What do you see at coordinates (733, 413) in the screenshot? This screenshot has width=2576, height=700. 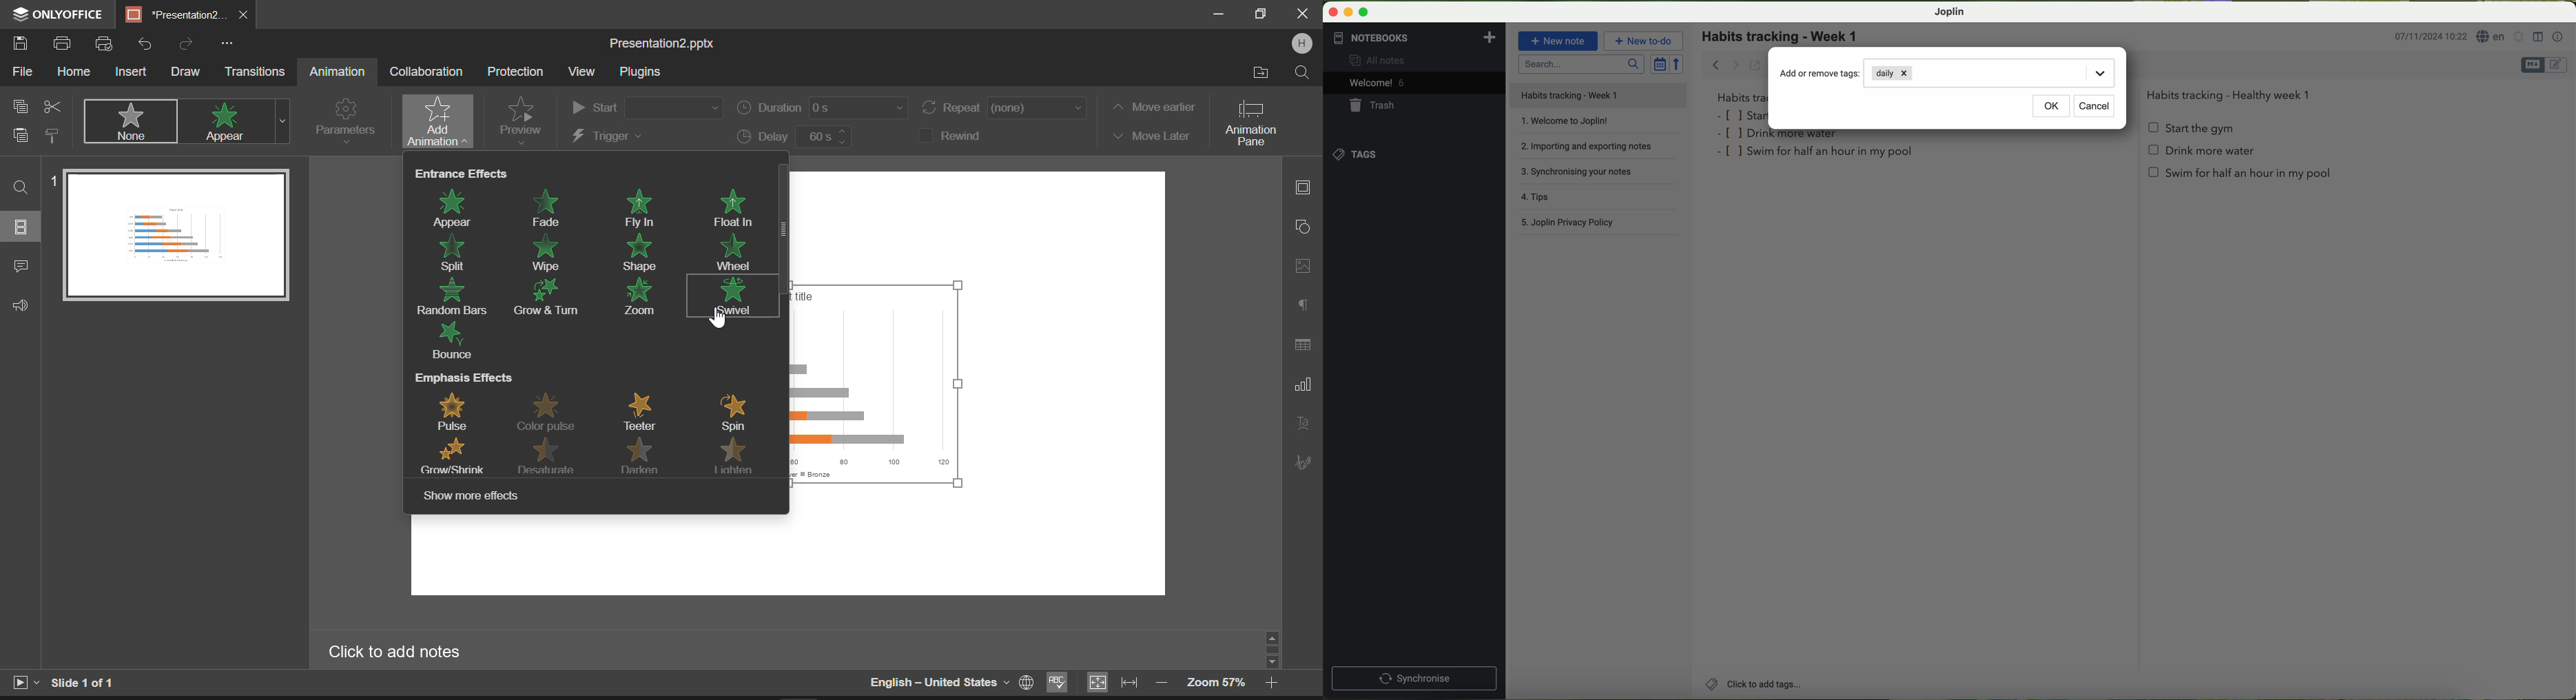 I see `Spin` at bounding box center [733, 413].